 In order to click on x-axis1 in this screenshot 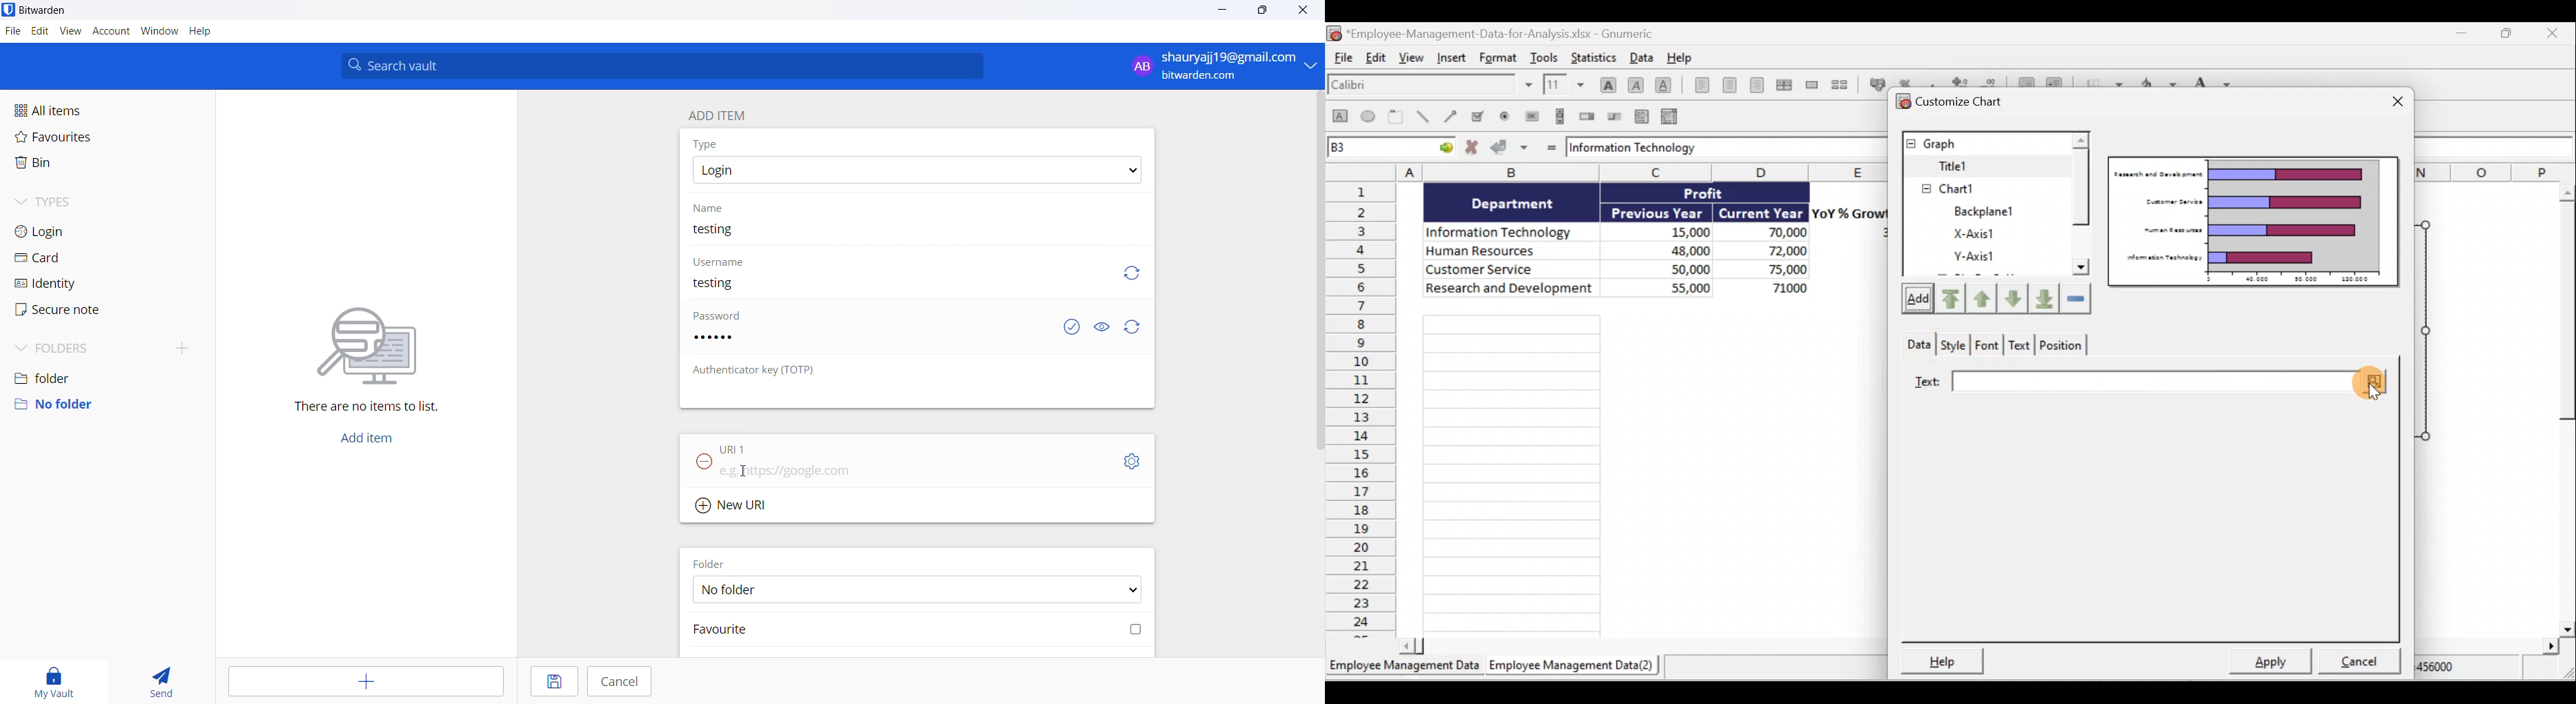, I will do `click(1971, 233)`.